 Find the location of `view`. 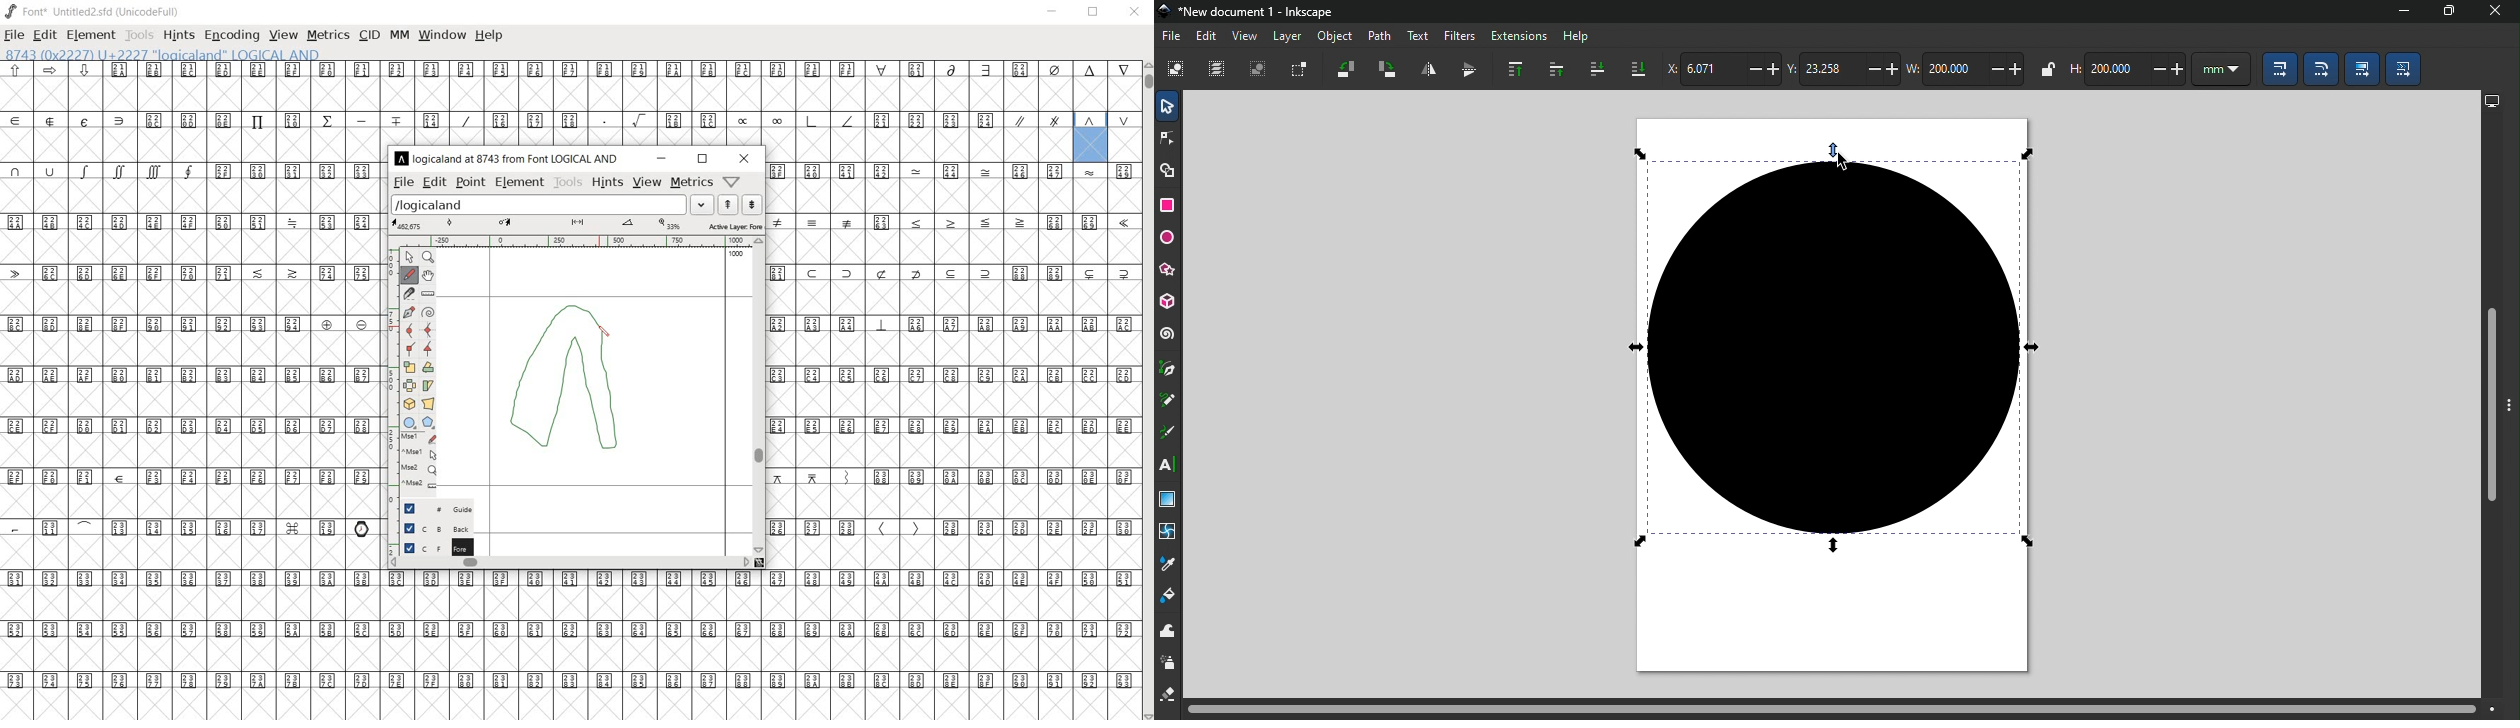

view is located at coordinates (283, 35).